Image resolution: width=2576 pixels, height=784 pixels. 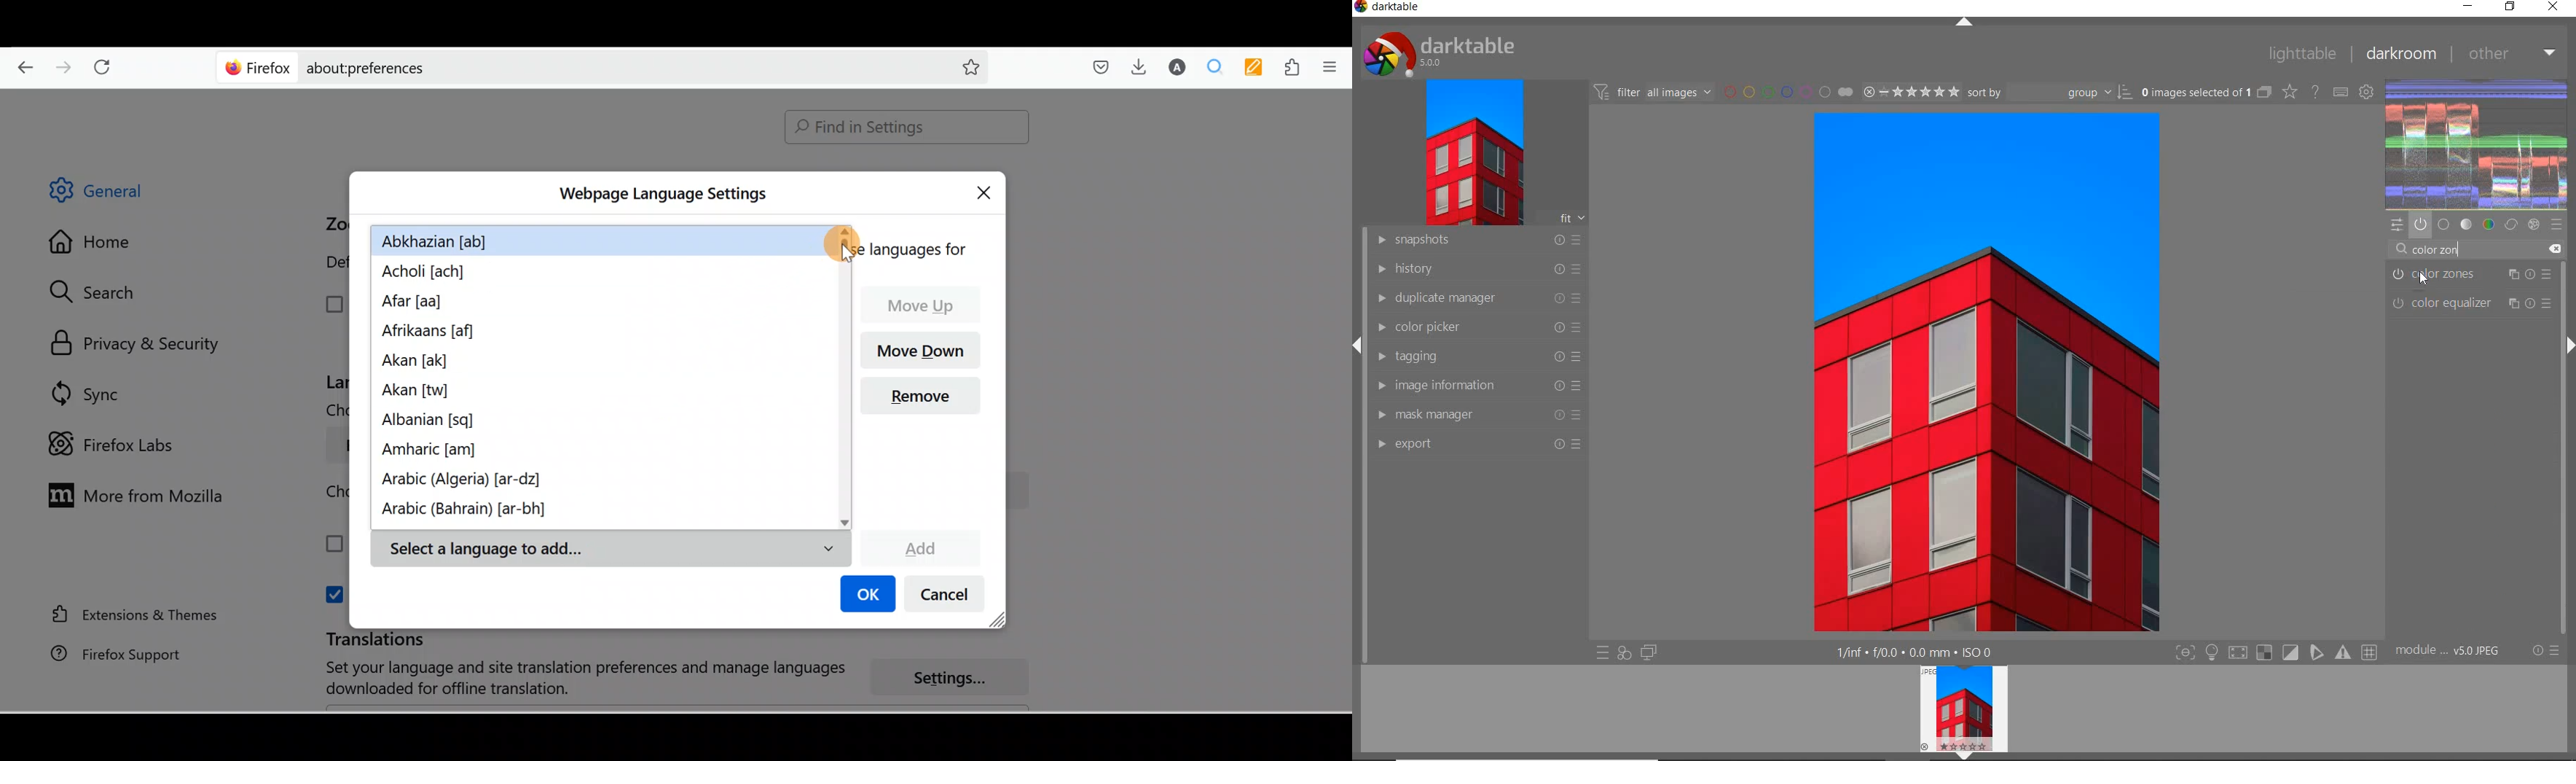 I want to click on filter by image color label, so click(x=1788, y=92).